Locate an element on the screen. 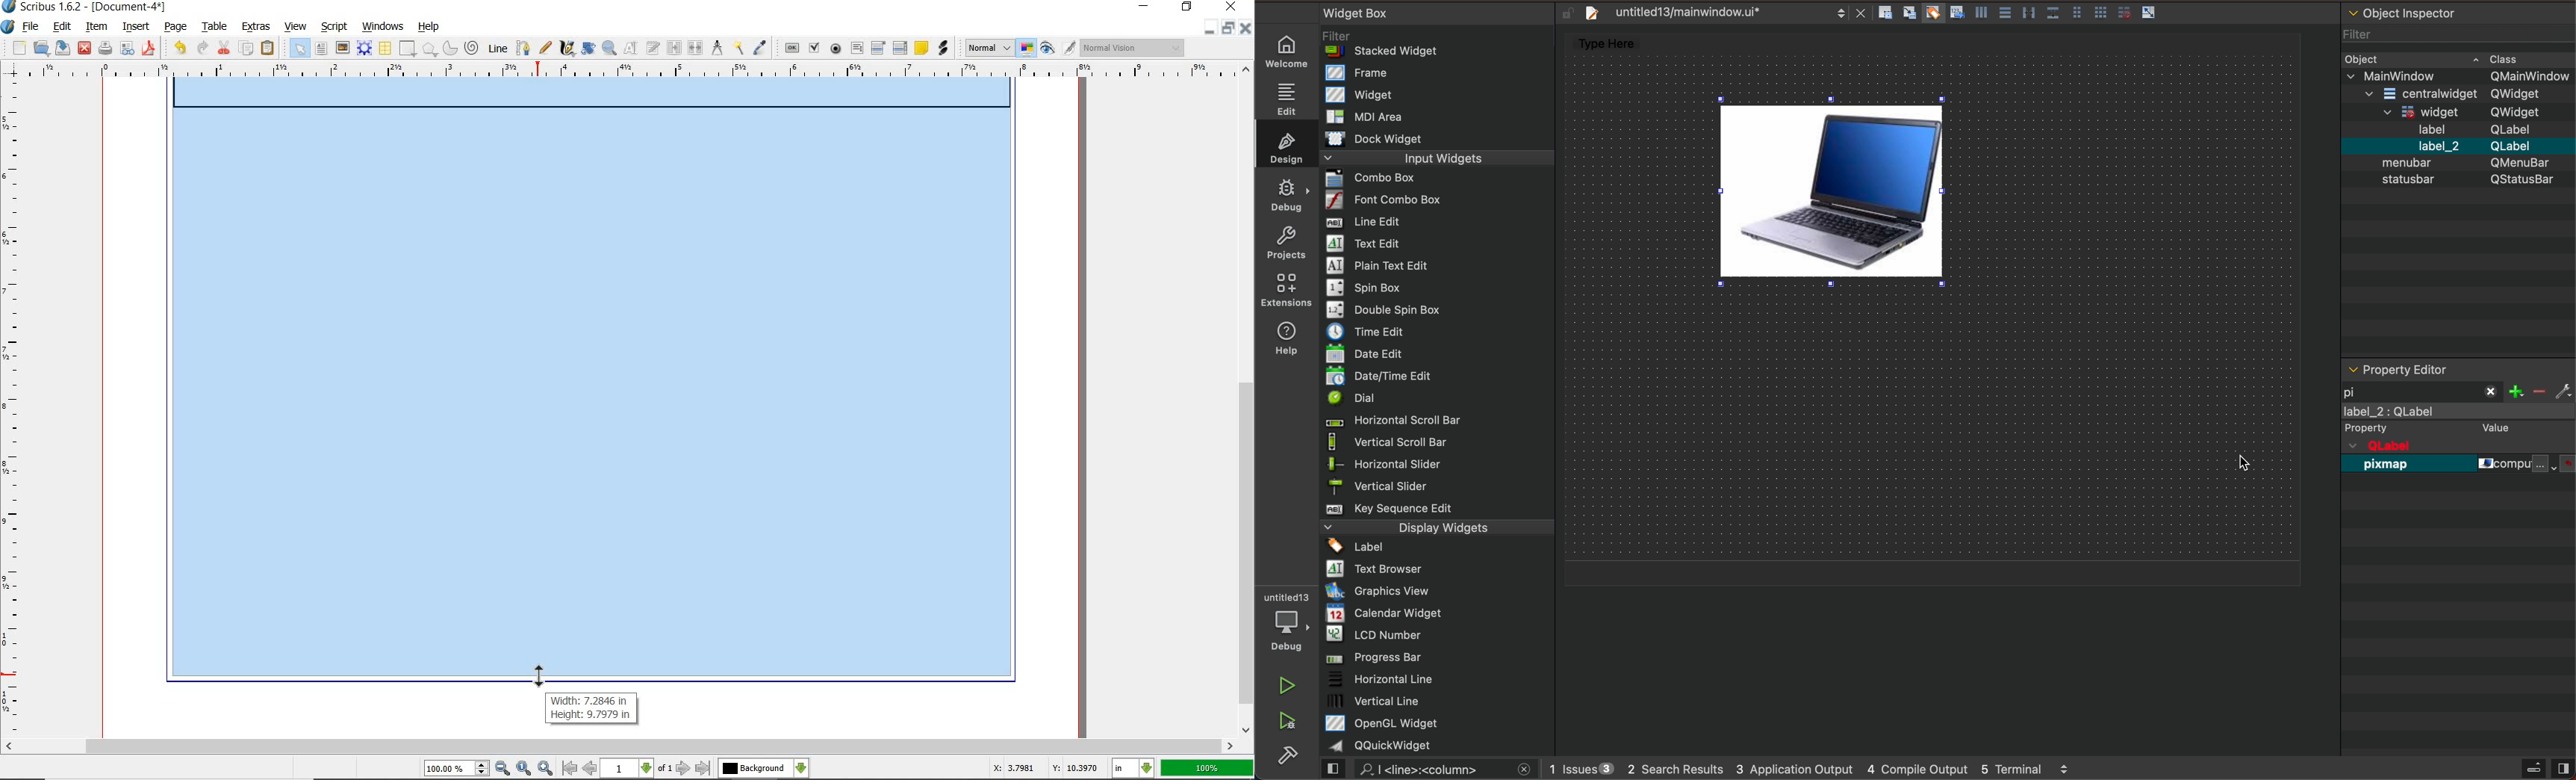  property editor is located at coordinates (2438, 369).